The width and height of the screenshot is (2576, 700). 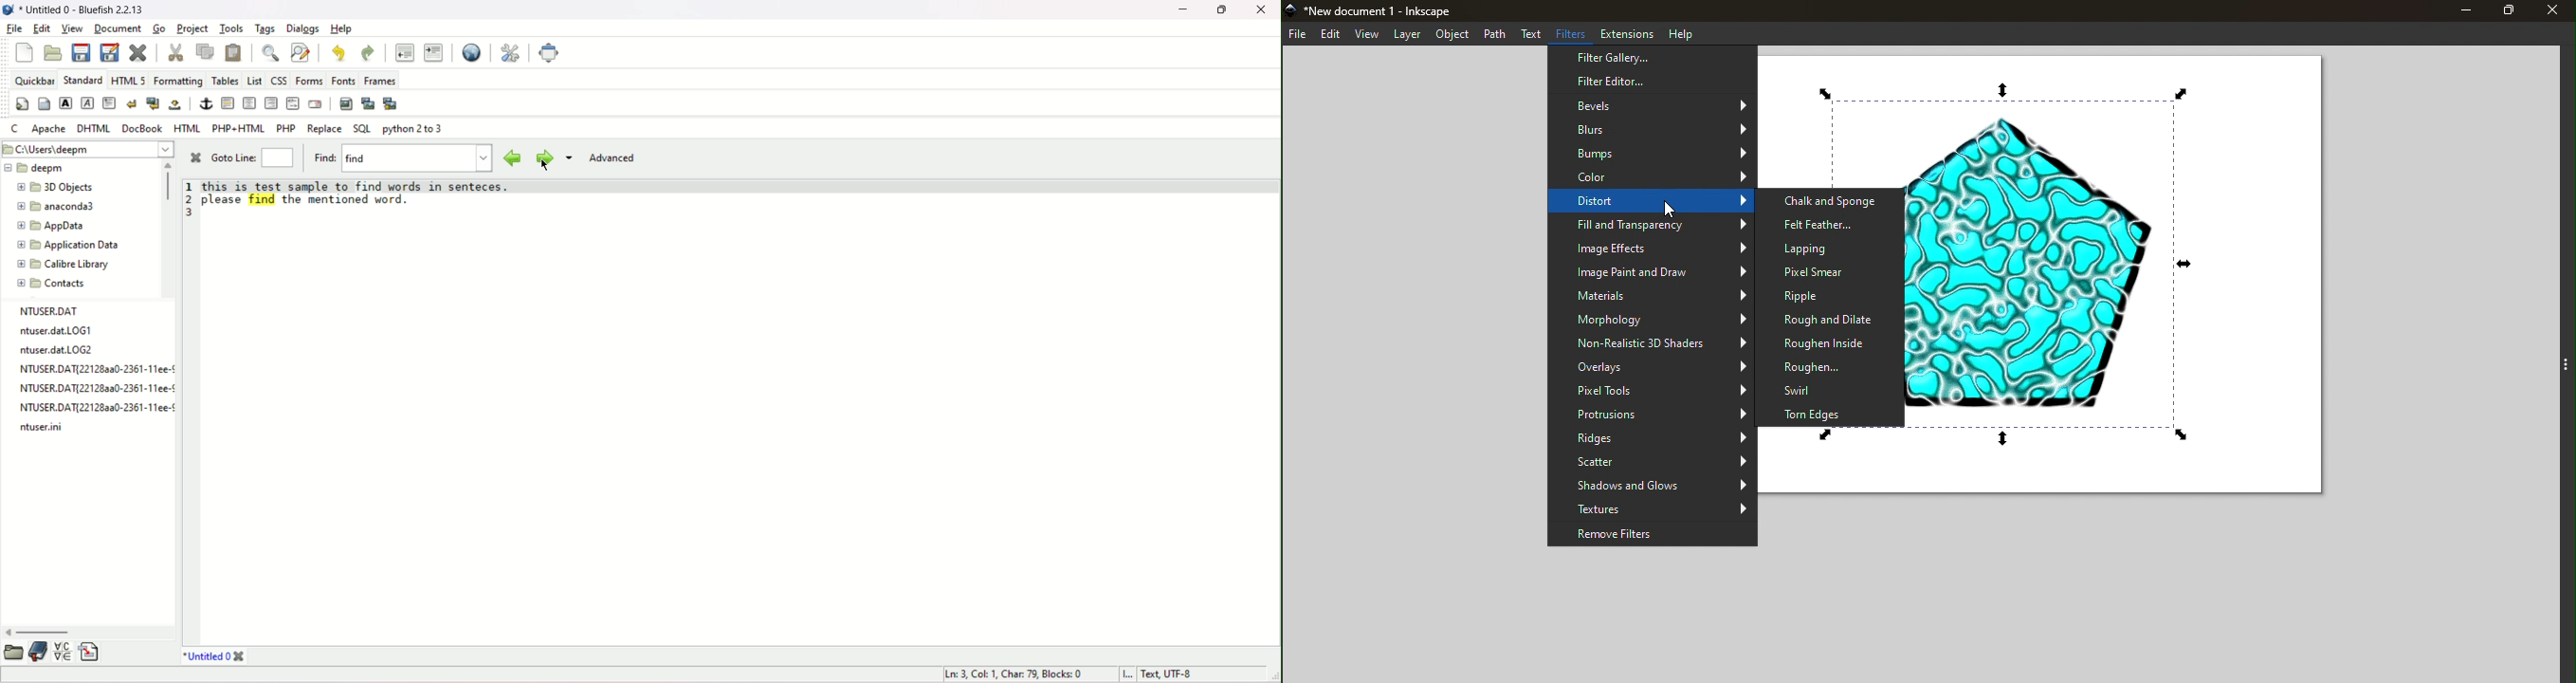 What do you see at coordinates (73, 28) in the screenshot?
I see `view` at bounding box center [73, 28].